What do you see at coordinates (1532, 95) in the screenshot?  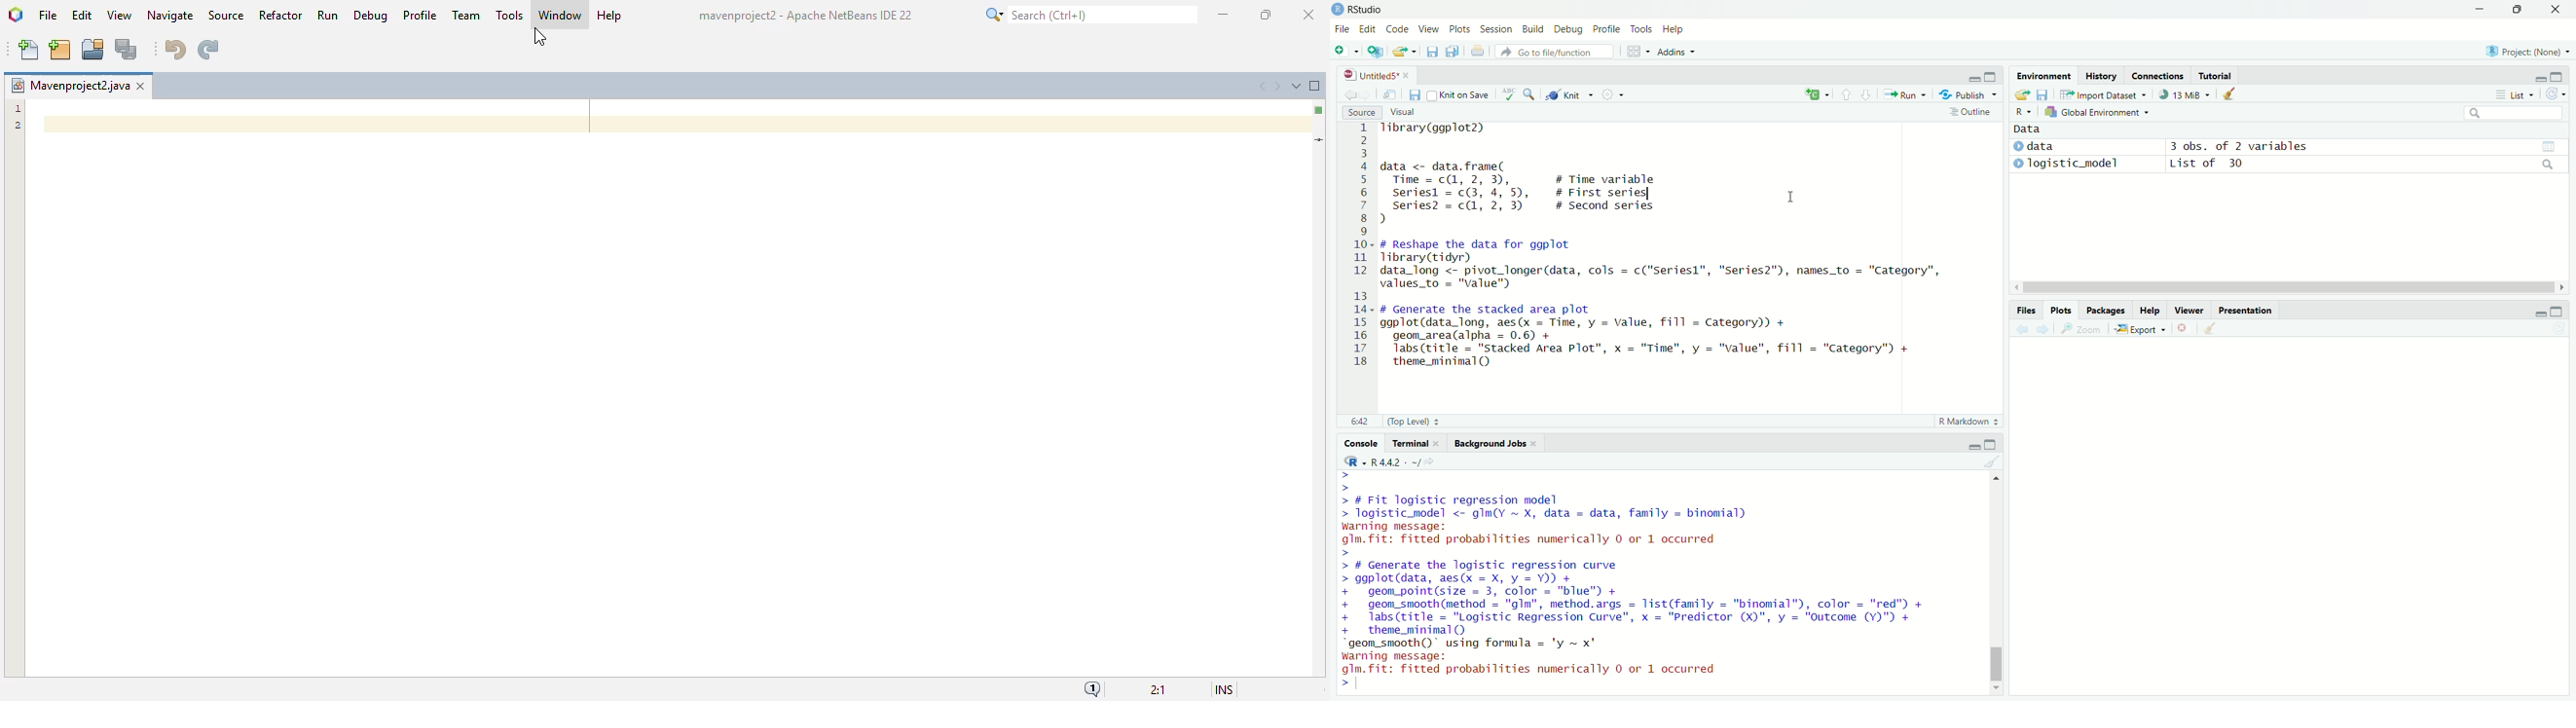 I see `zoom` at bounding box center [1532, 95].